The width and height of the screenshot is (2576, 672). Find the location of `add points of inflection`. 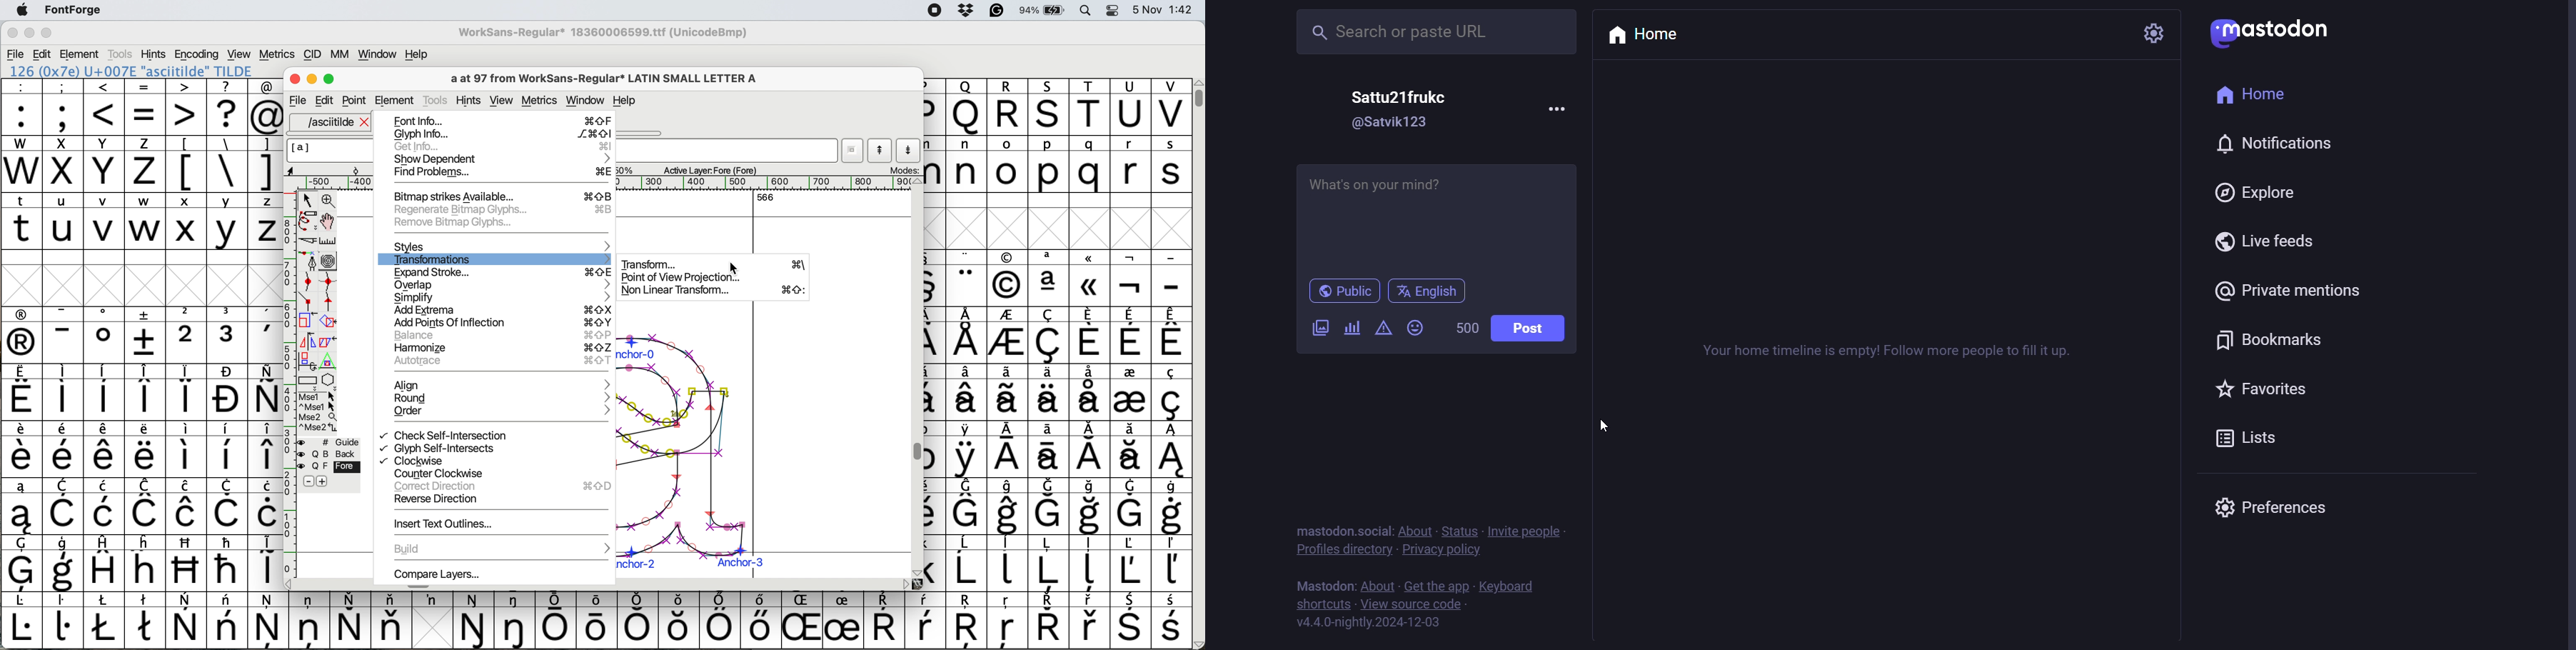

add points of inflection is located at coordinates (505, 324).